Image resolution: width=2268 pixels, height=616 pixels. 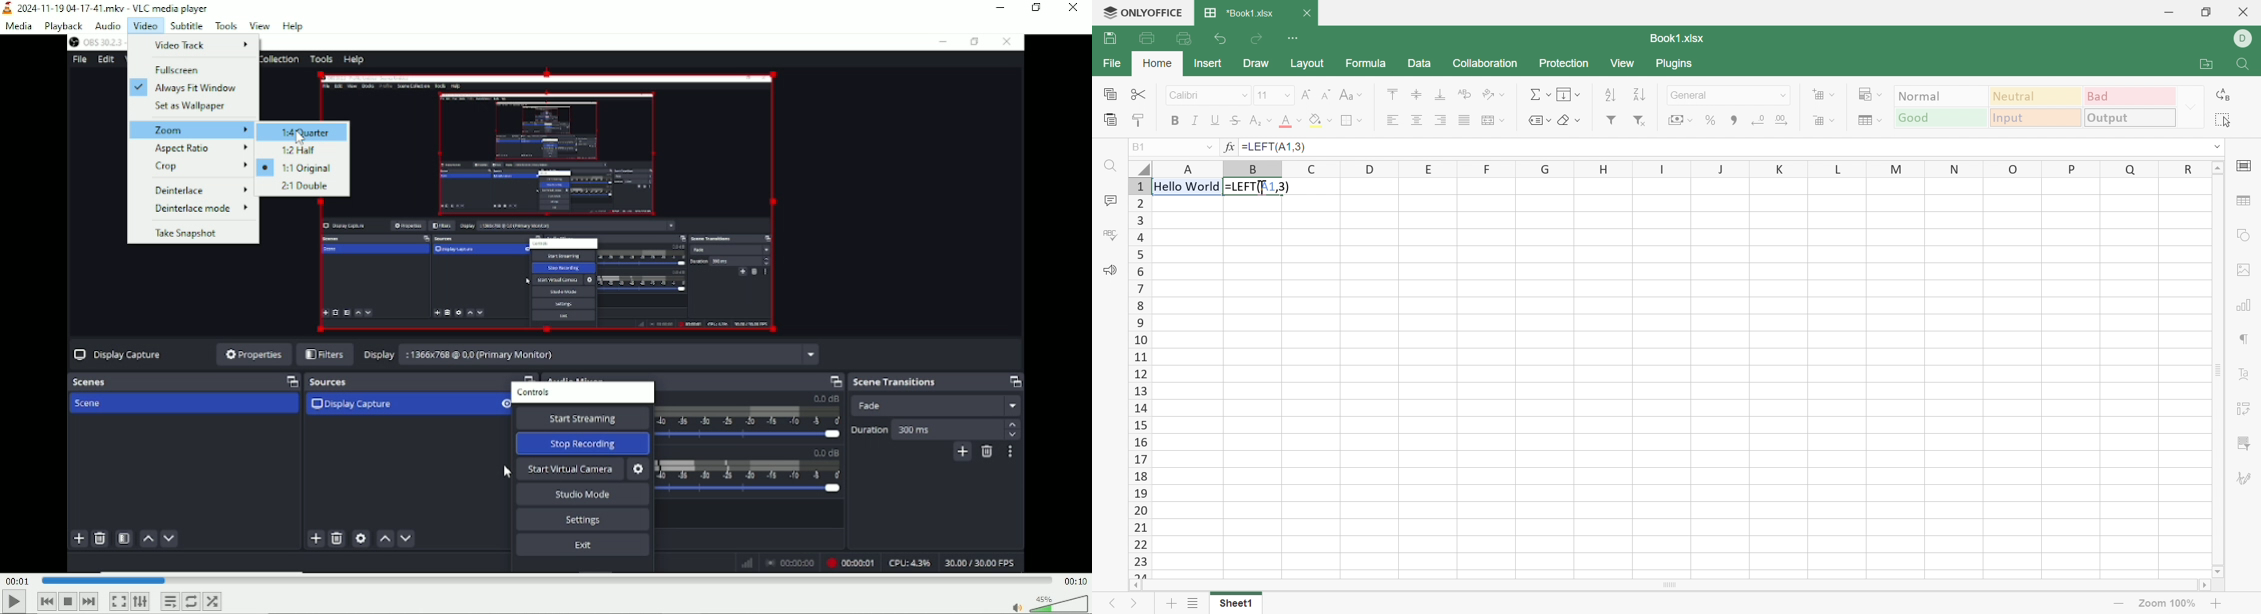 I want to click on Filter, so click(x=1611, y=121).